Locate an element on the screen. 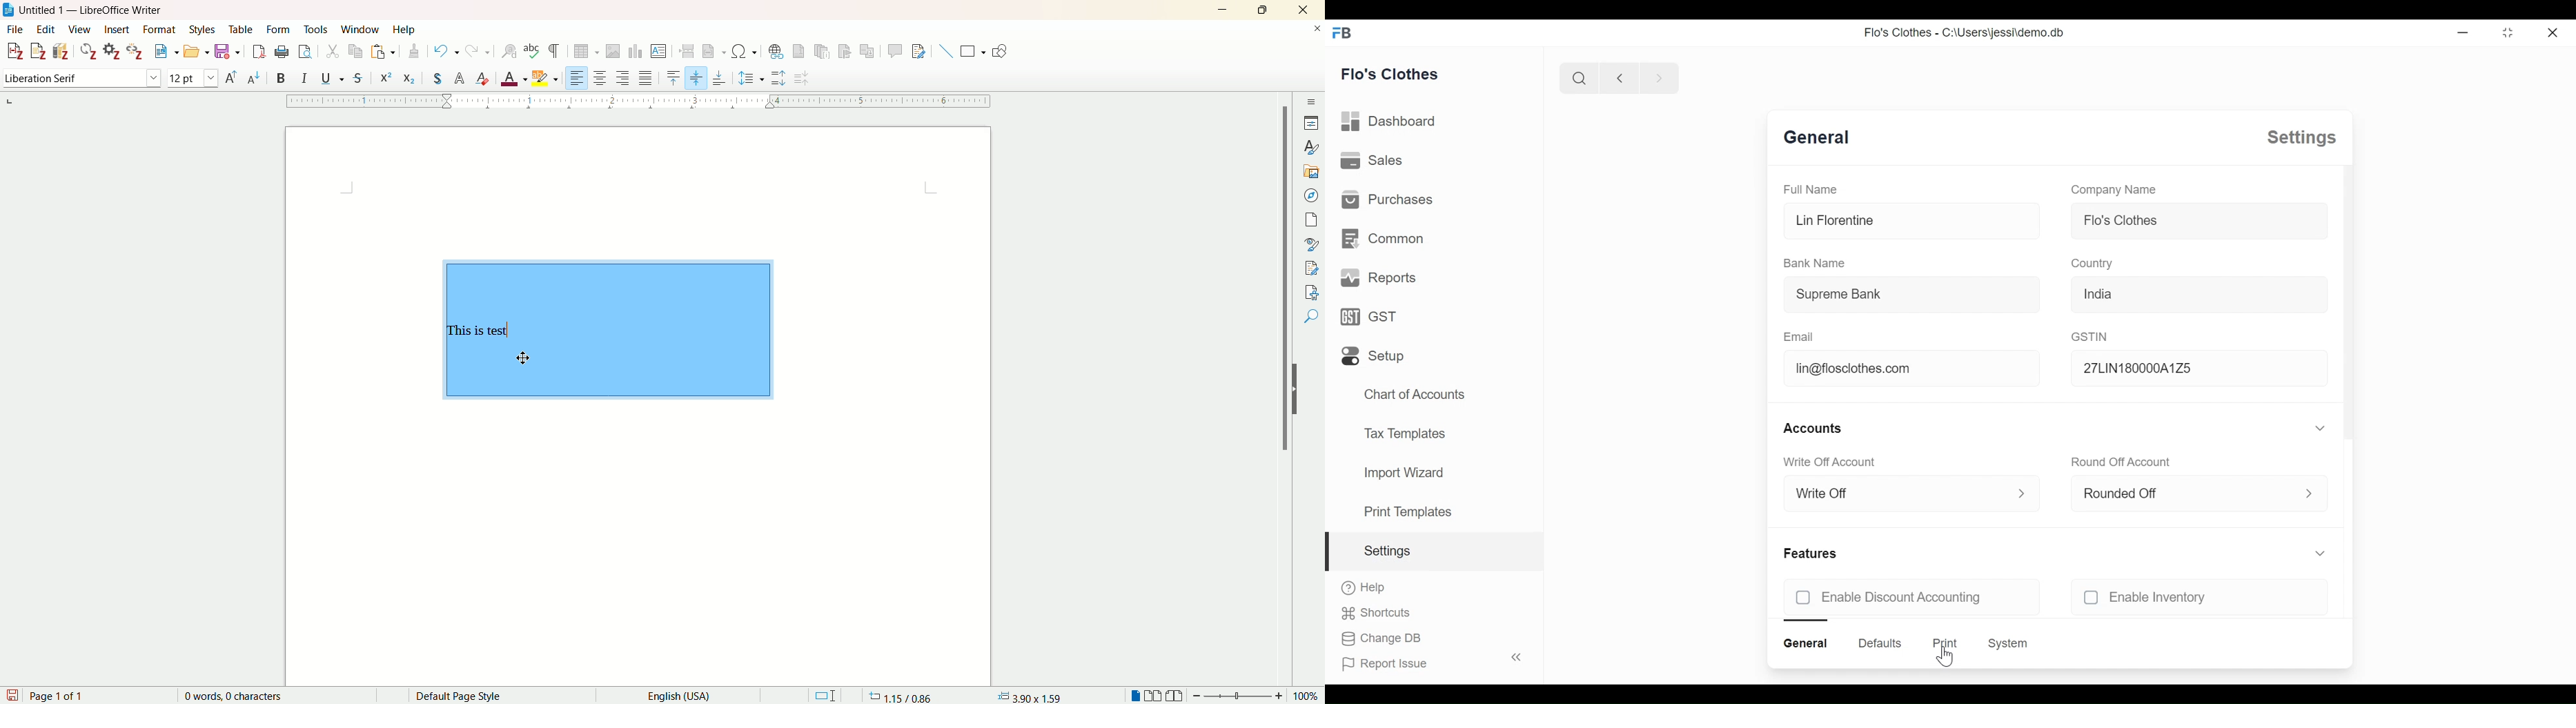  account information is located at coordinates (2310, 493).